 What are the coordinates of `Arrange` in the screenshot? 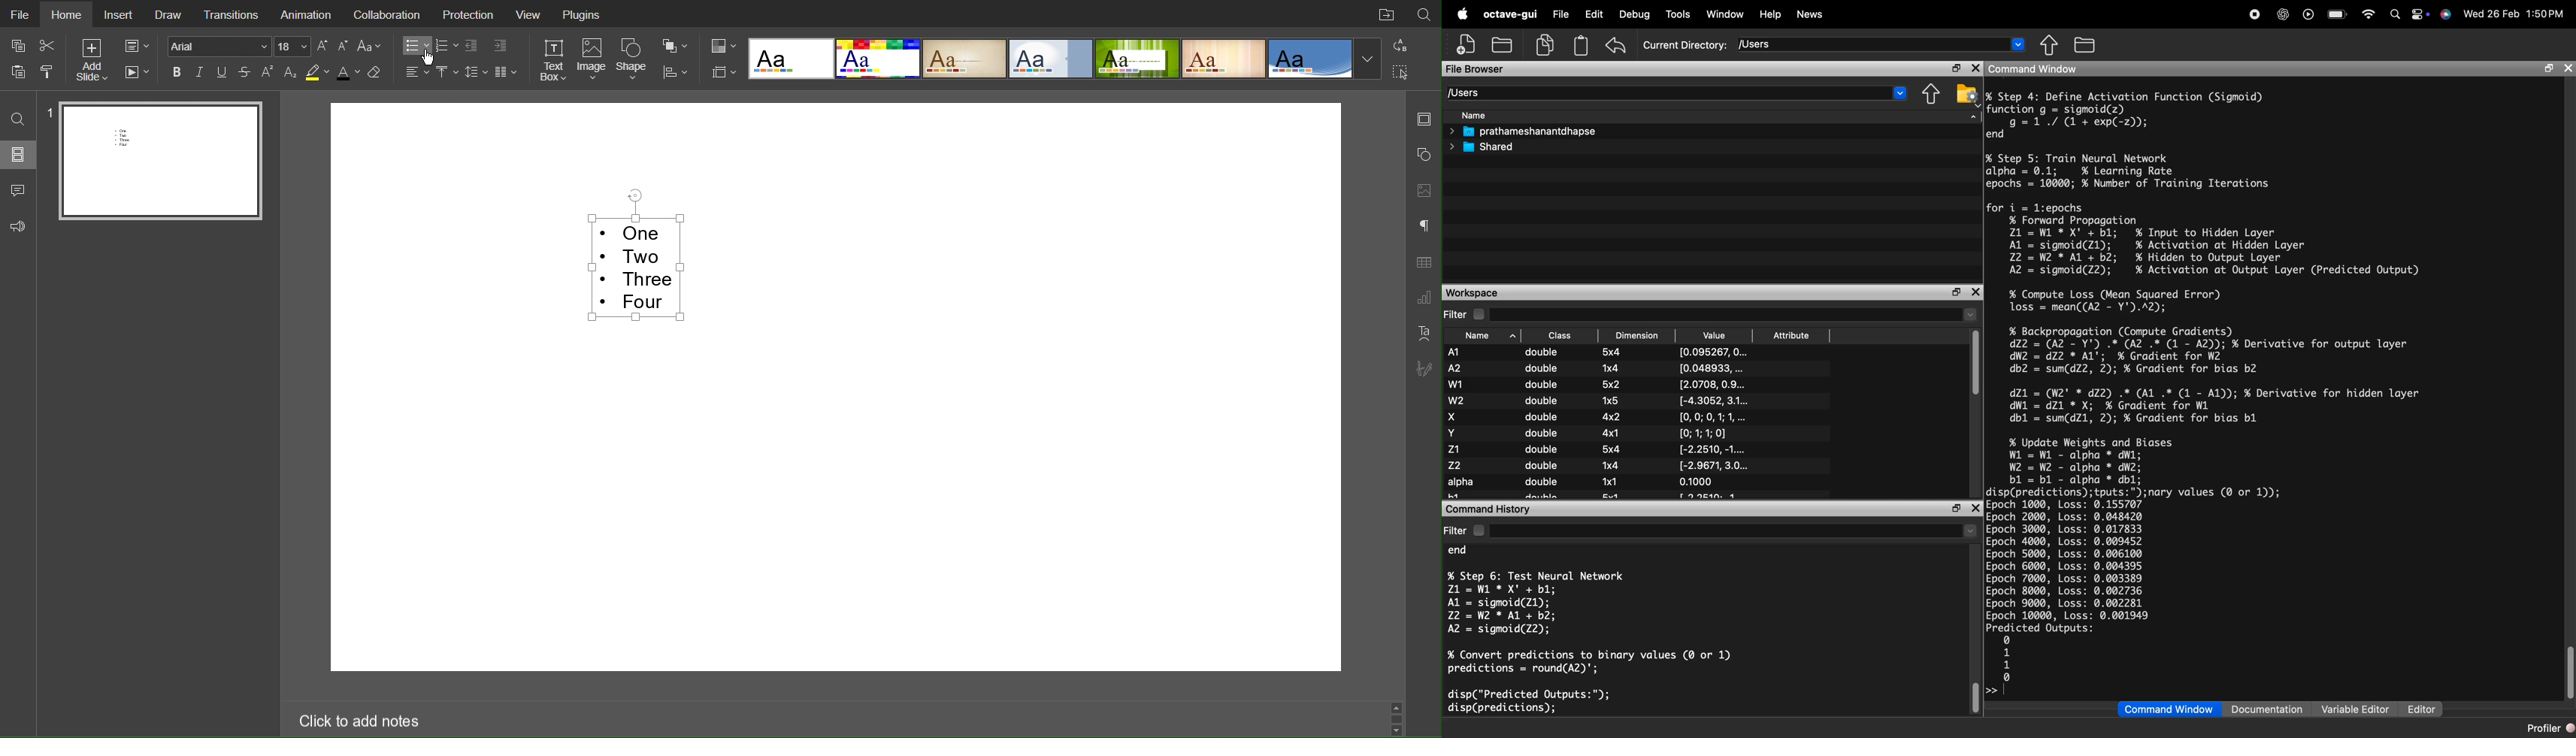 It's located at (675, 47).